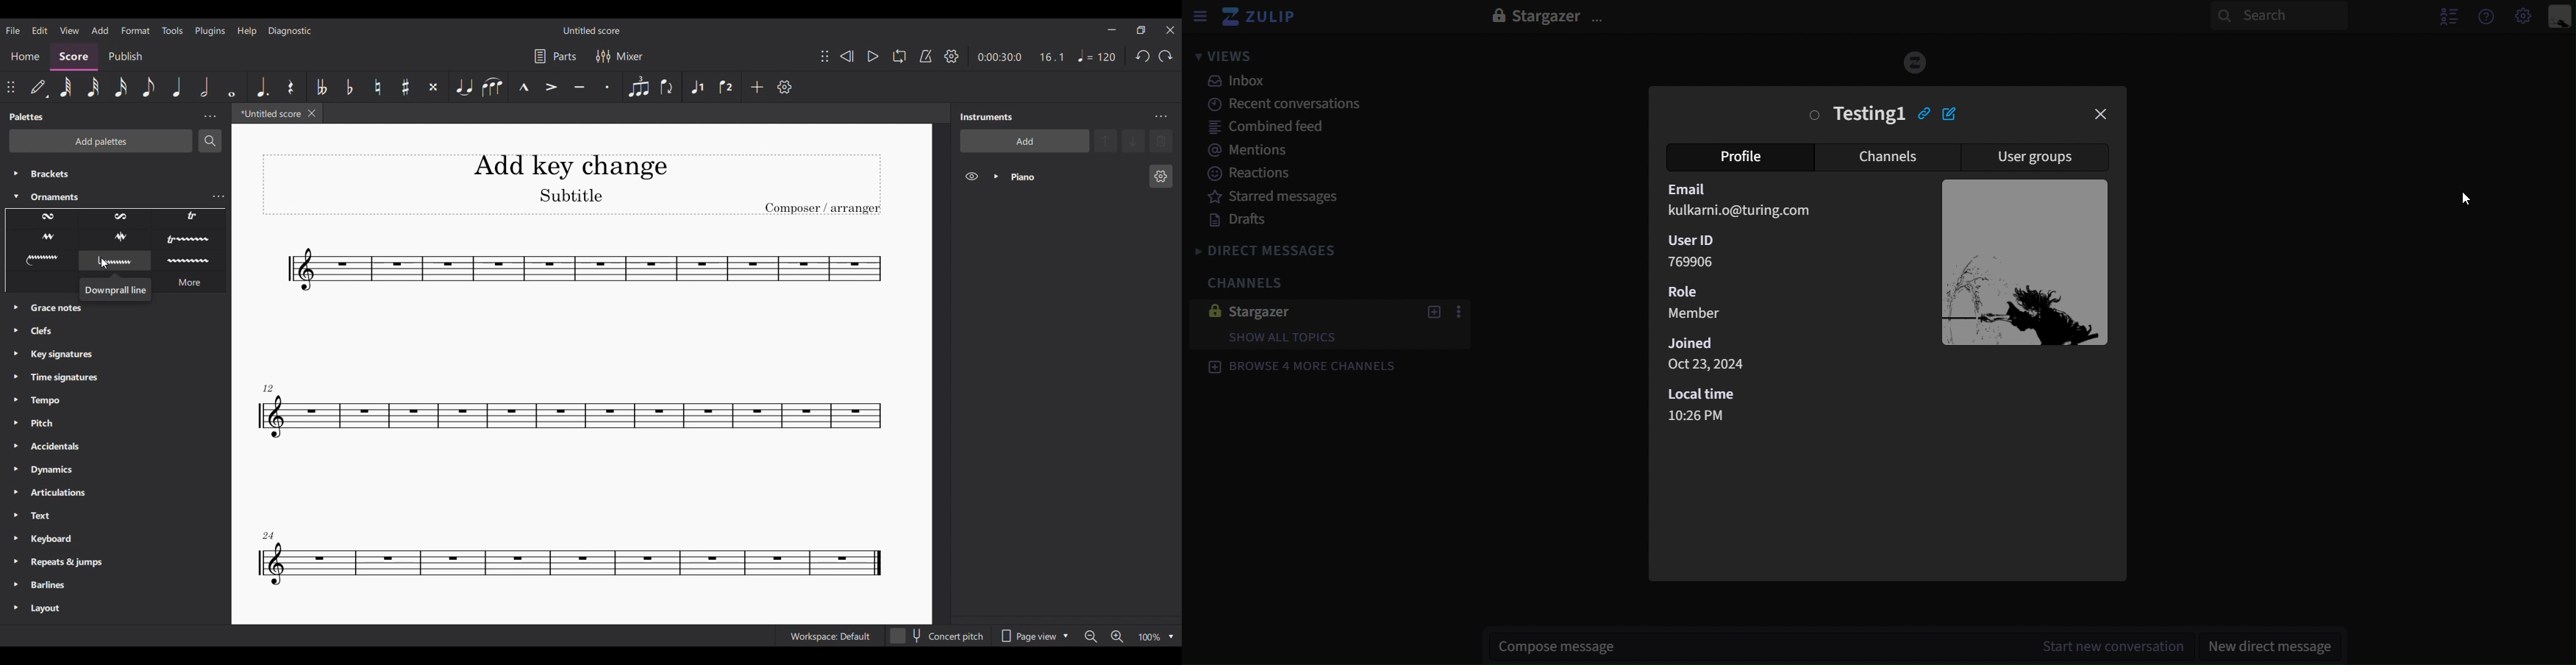 The width and height of the screenshot is (2576, 672). Describe the element at coordinates (579, 86) in the screenshot. I see `Tuneto` at that location.